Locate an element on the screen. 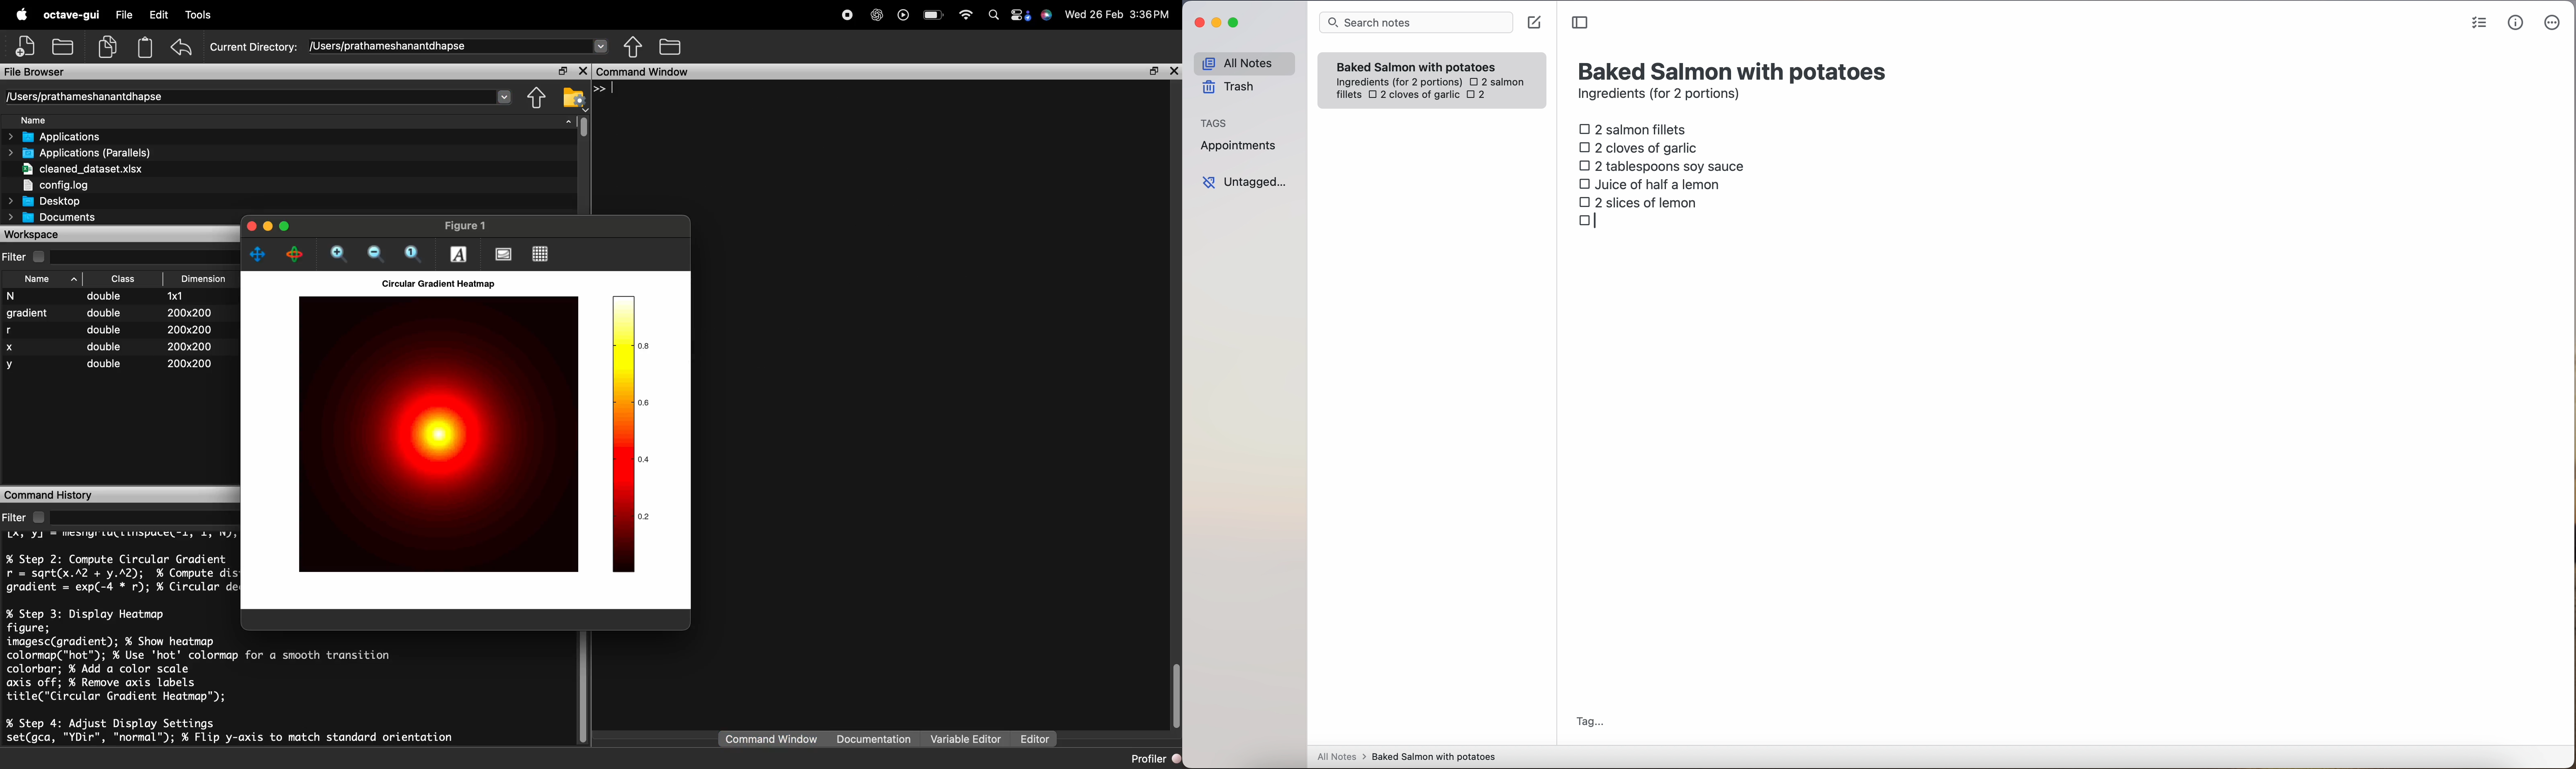  Current Directory: is located at coordinates (254, 48).